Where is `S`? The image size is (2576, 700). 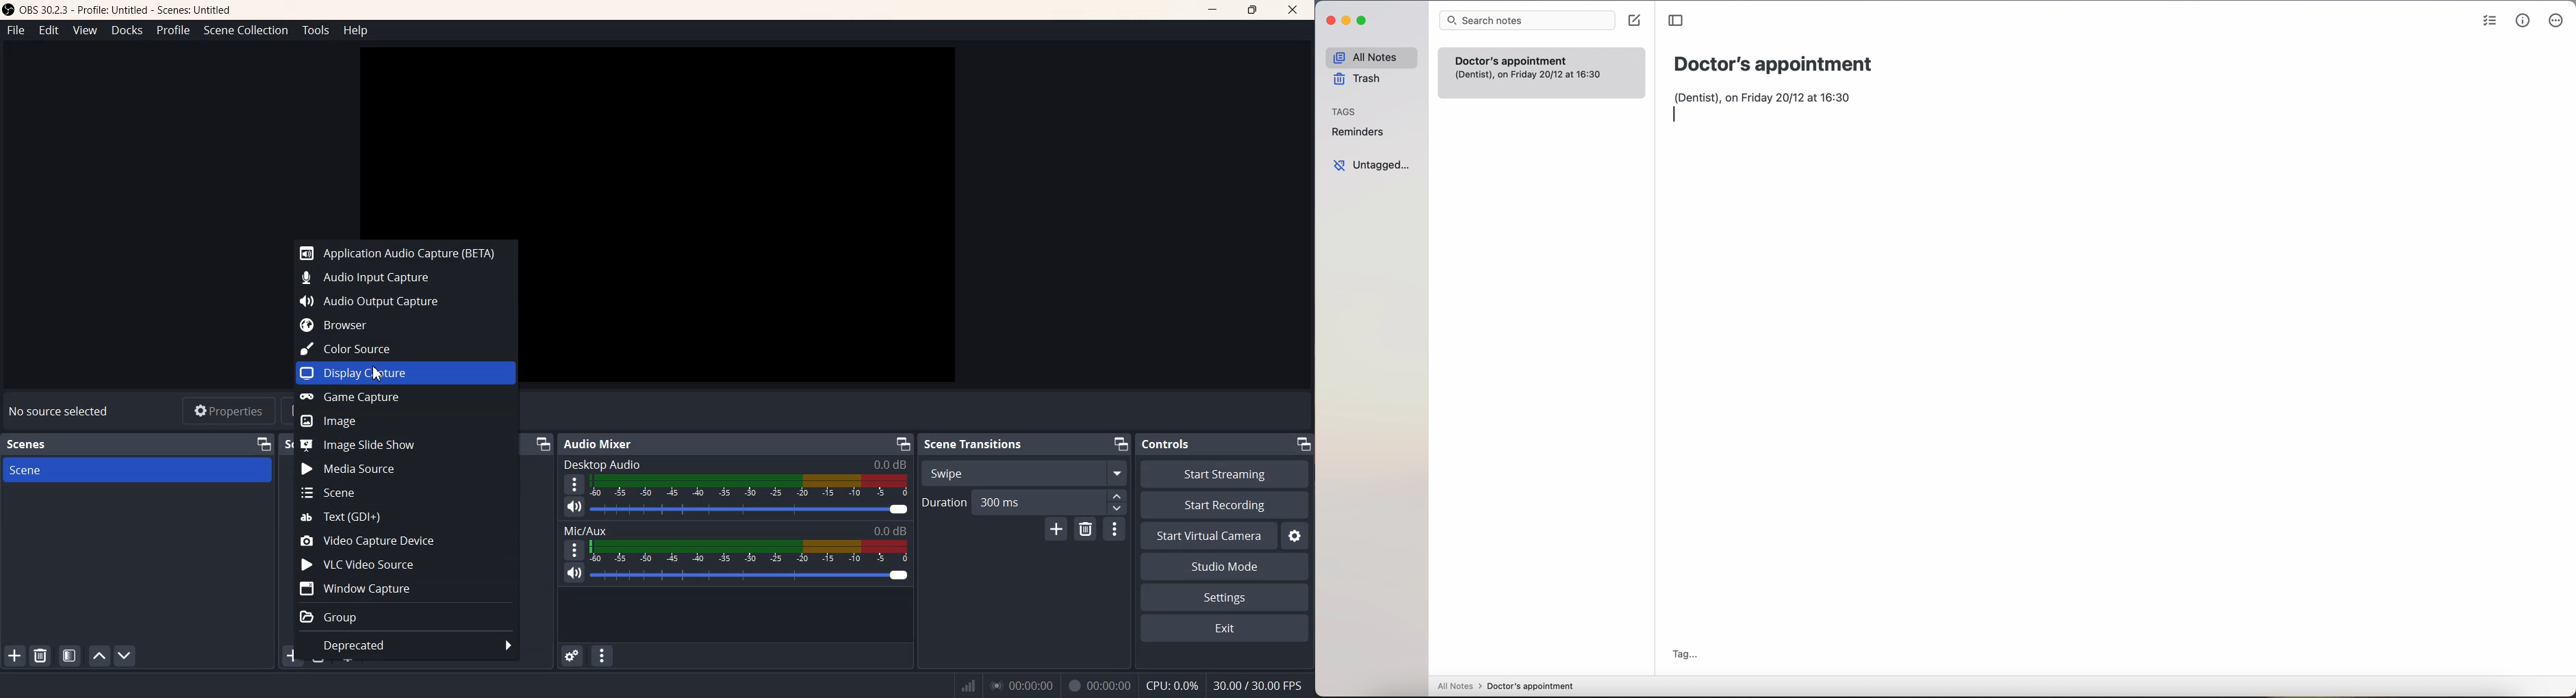
S is located at coordinates (288, 443).